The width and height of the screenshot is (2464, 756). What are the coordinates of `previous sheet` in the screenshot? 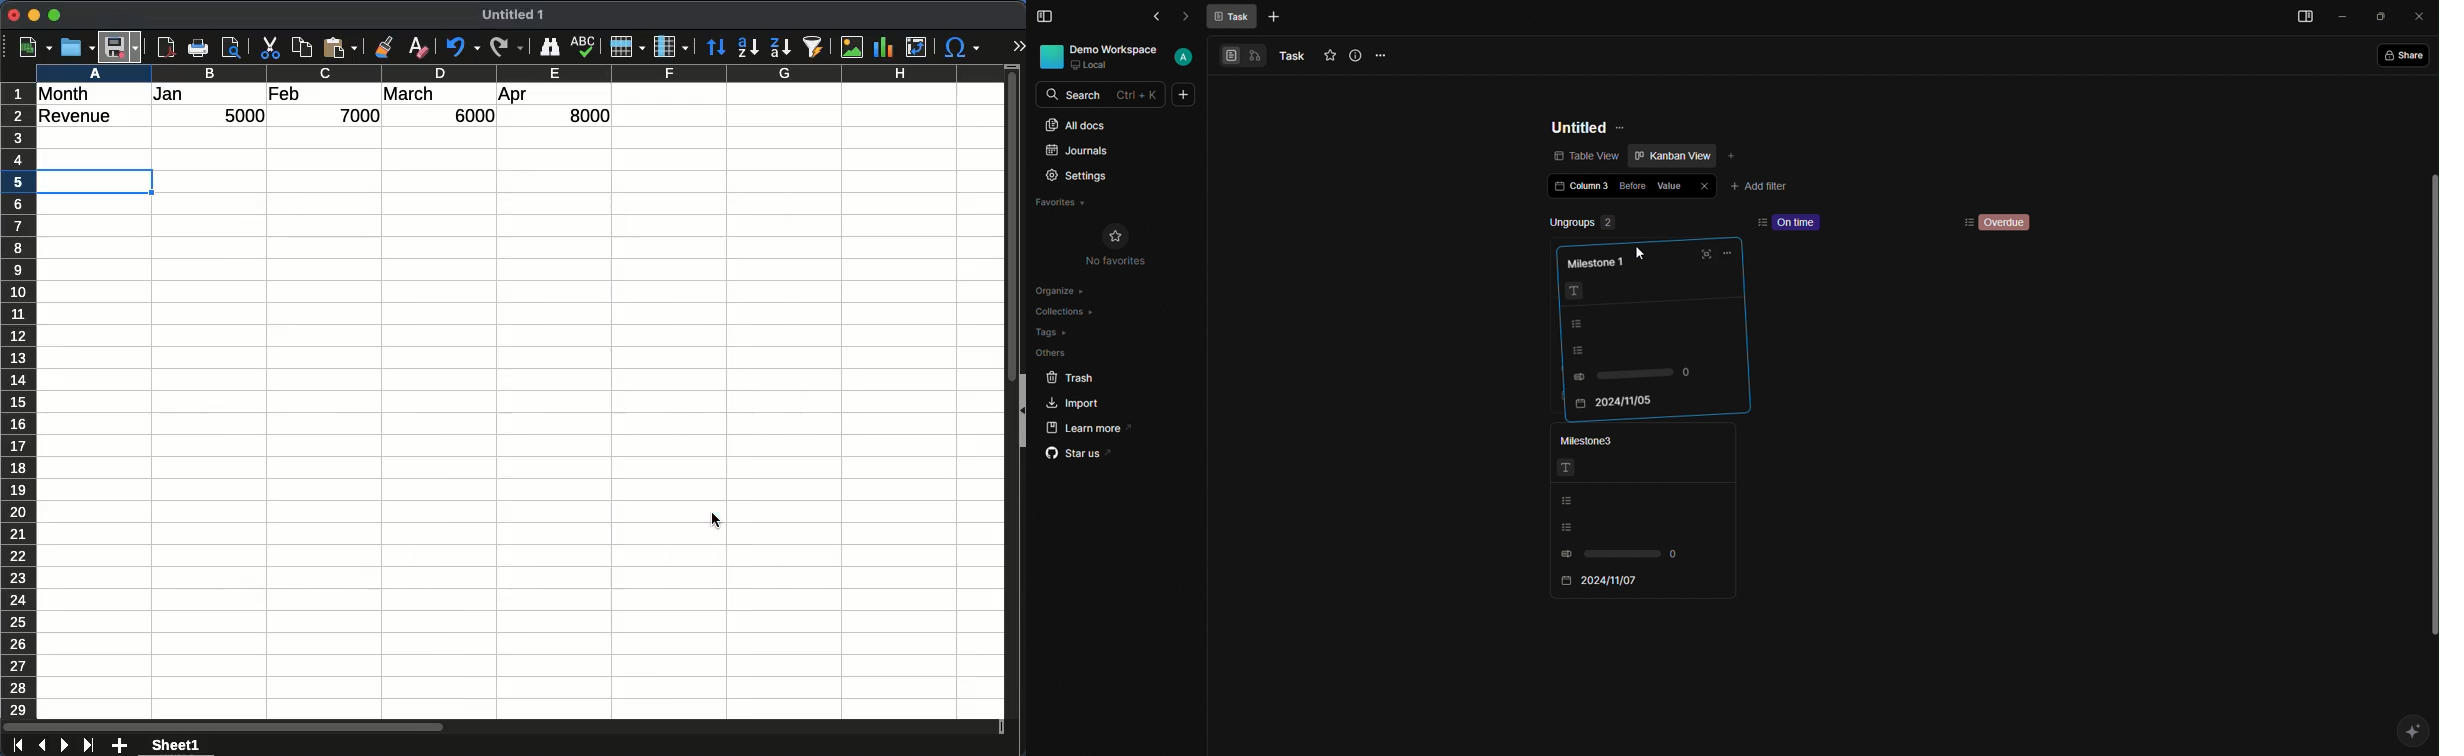 It's located at (40, 746).